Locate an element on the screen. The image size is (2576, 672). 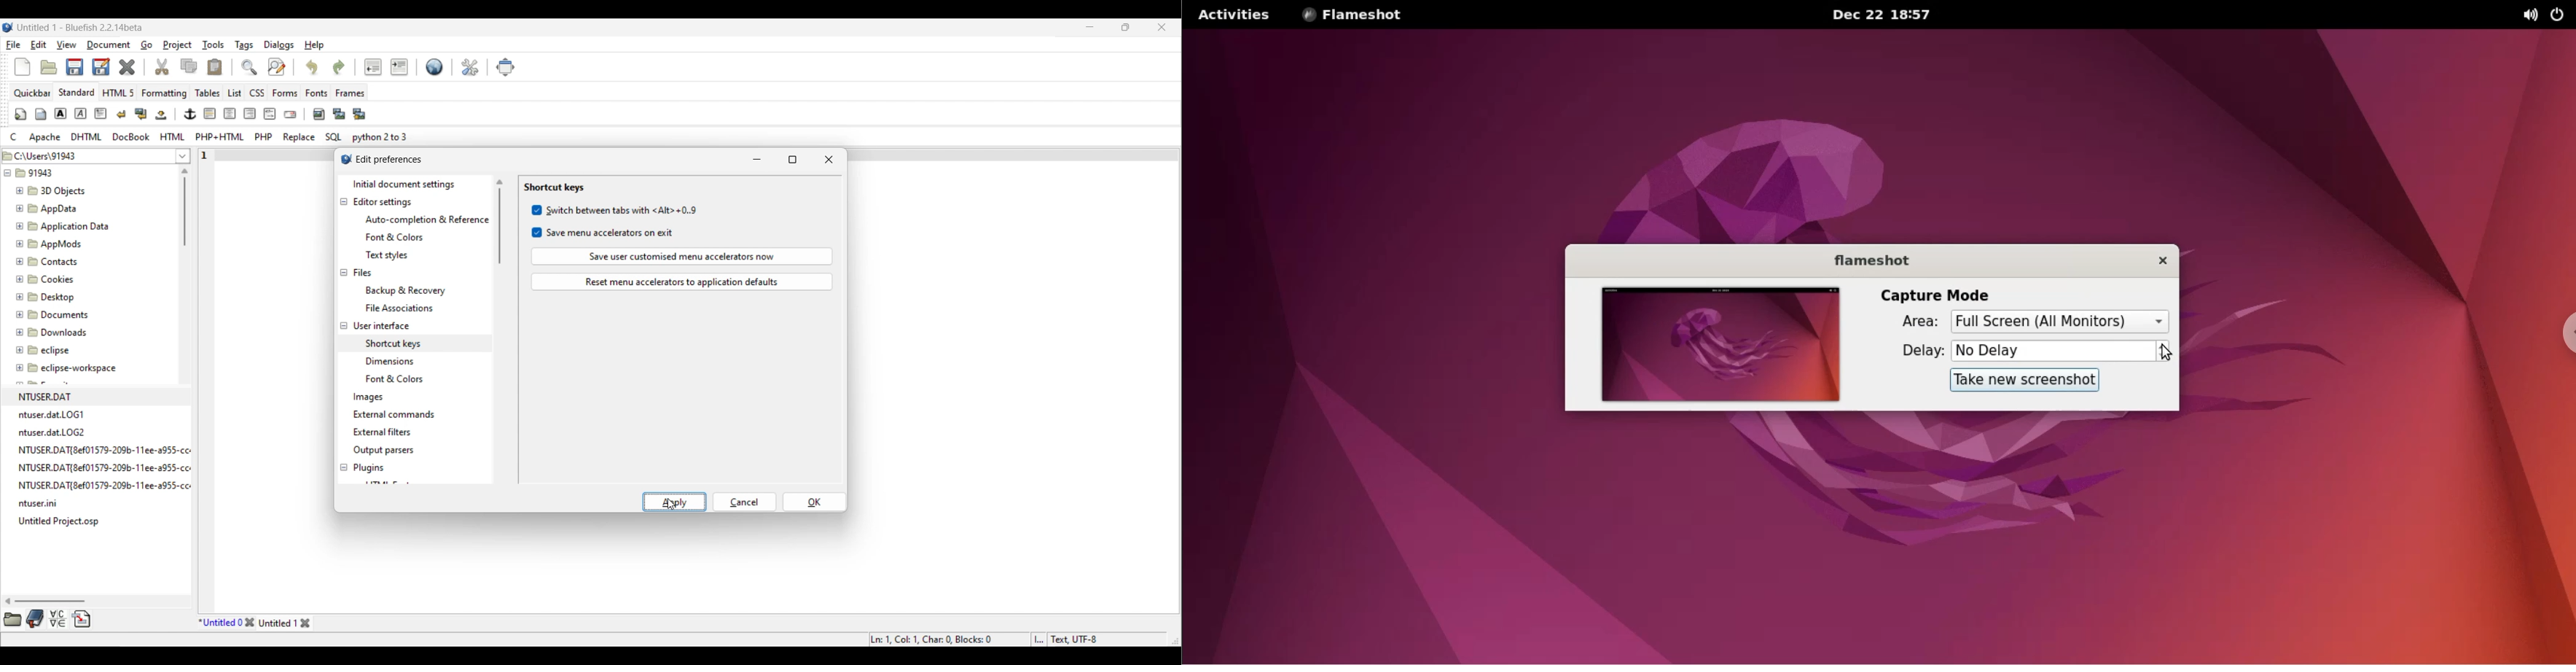
Cookies is located at coordinates (46, 278).